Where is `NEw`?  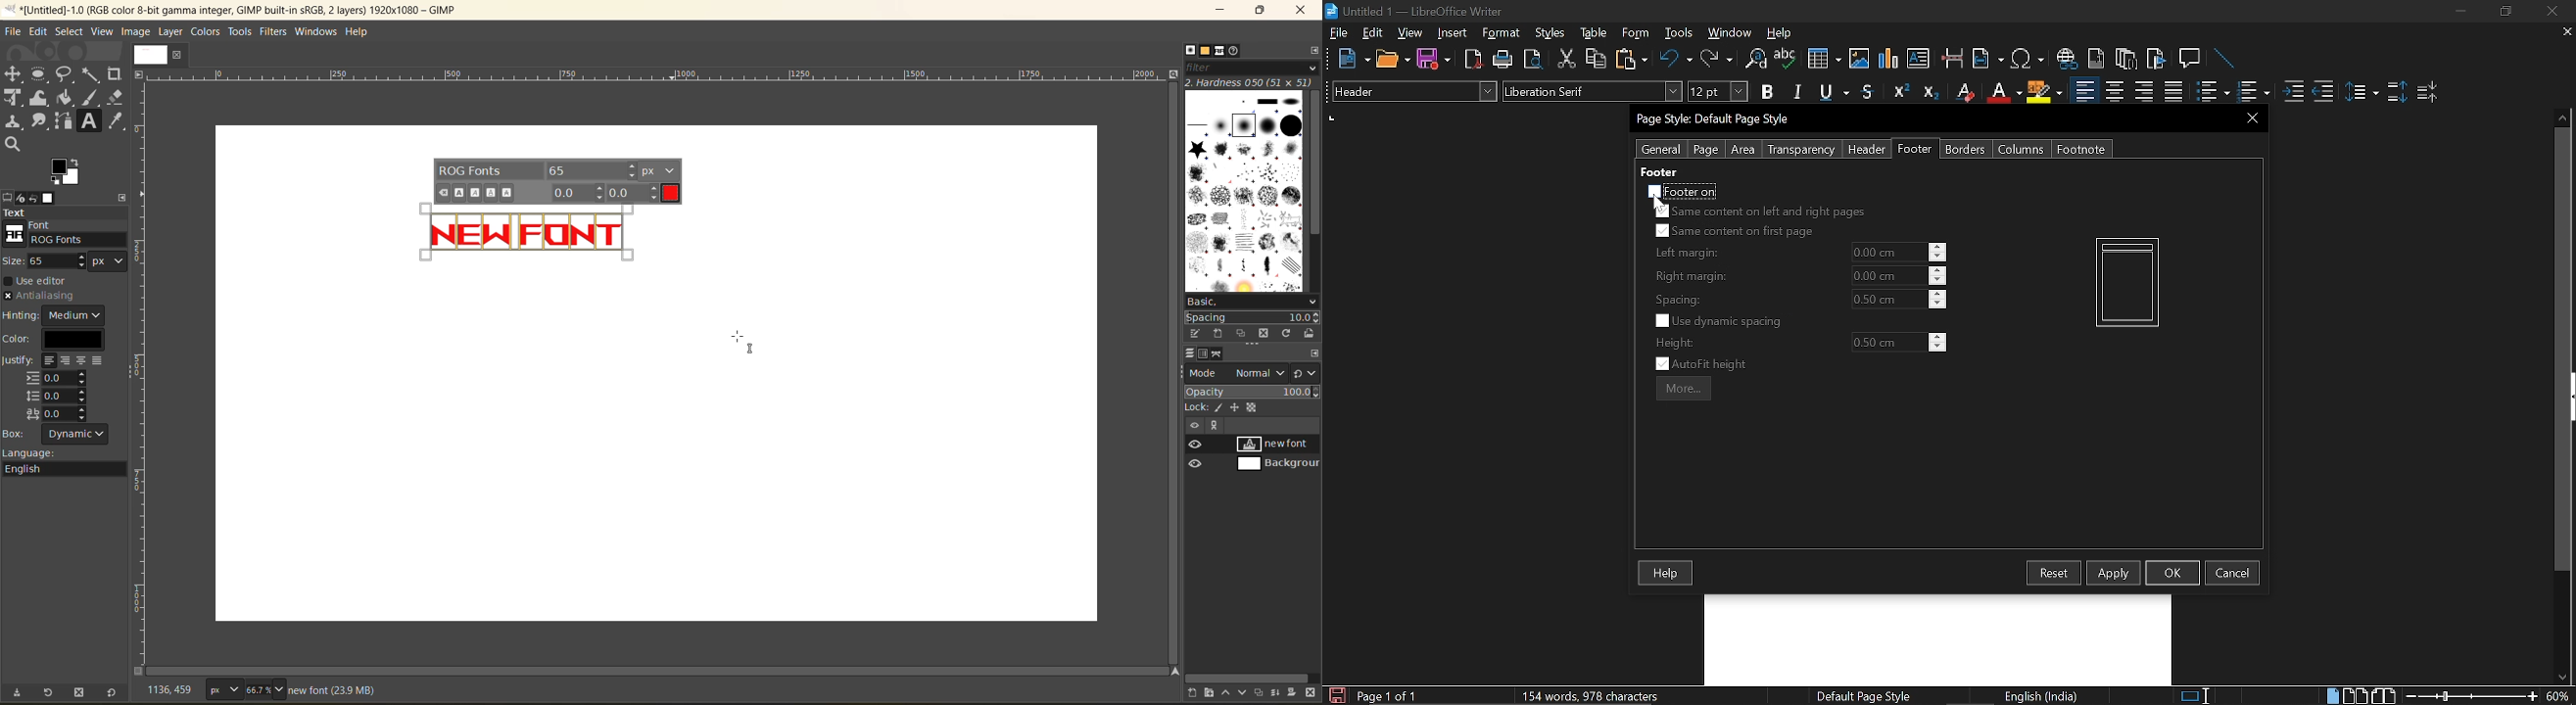 NEw is located at coordinates (1353, 59).